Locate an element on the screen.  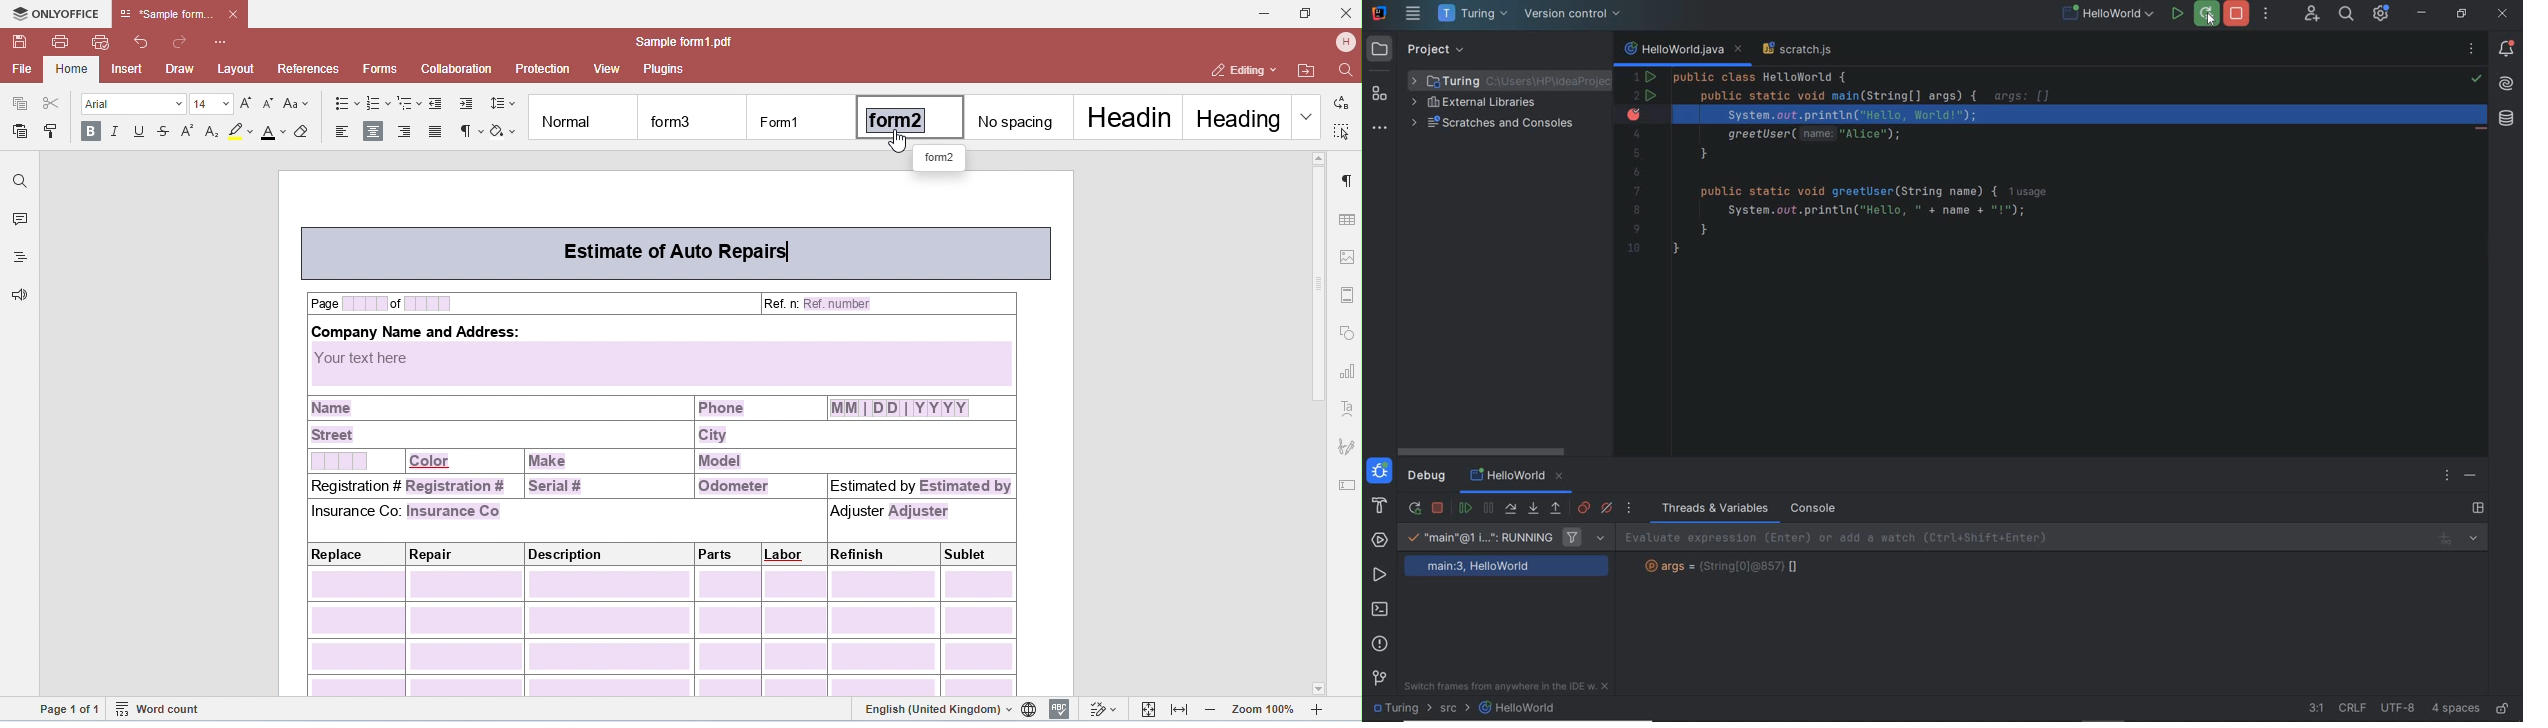
project is located at coordinates (1422, 50).